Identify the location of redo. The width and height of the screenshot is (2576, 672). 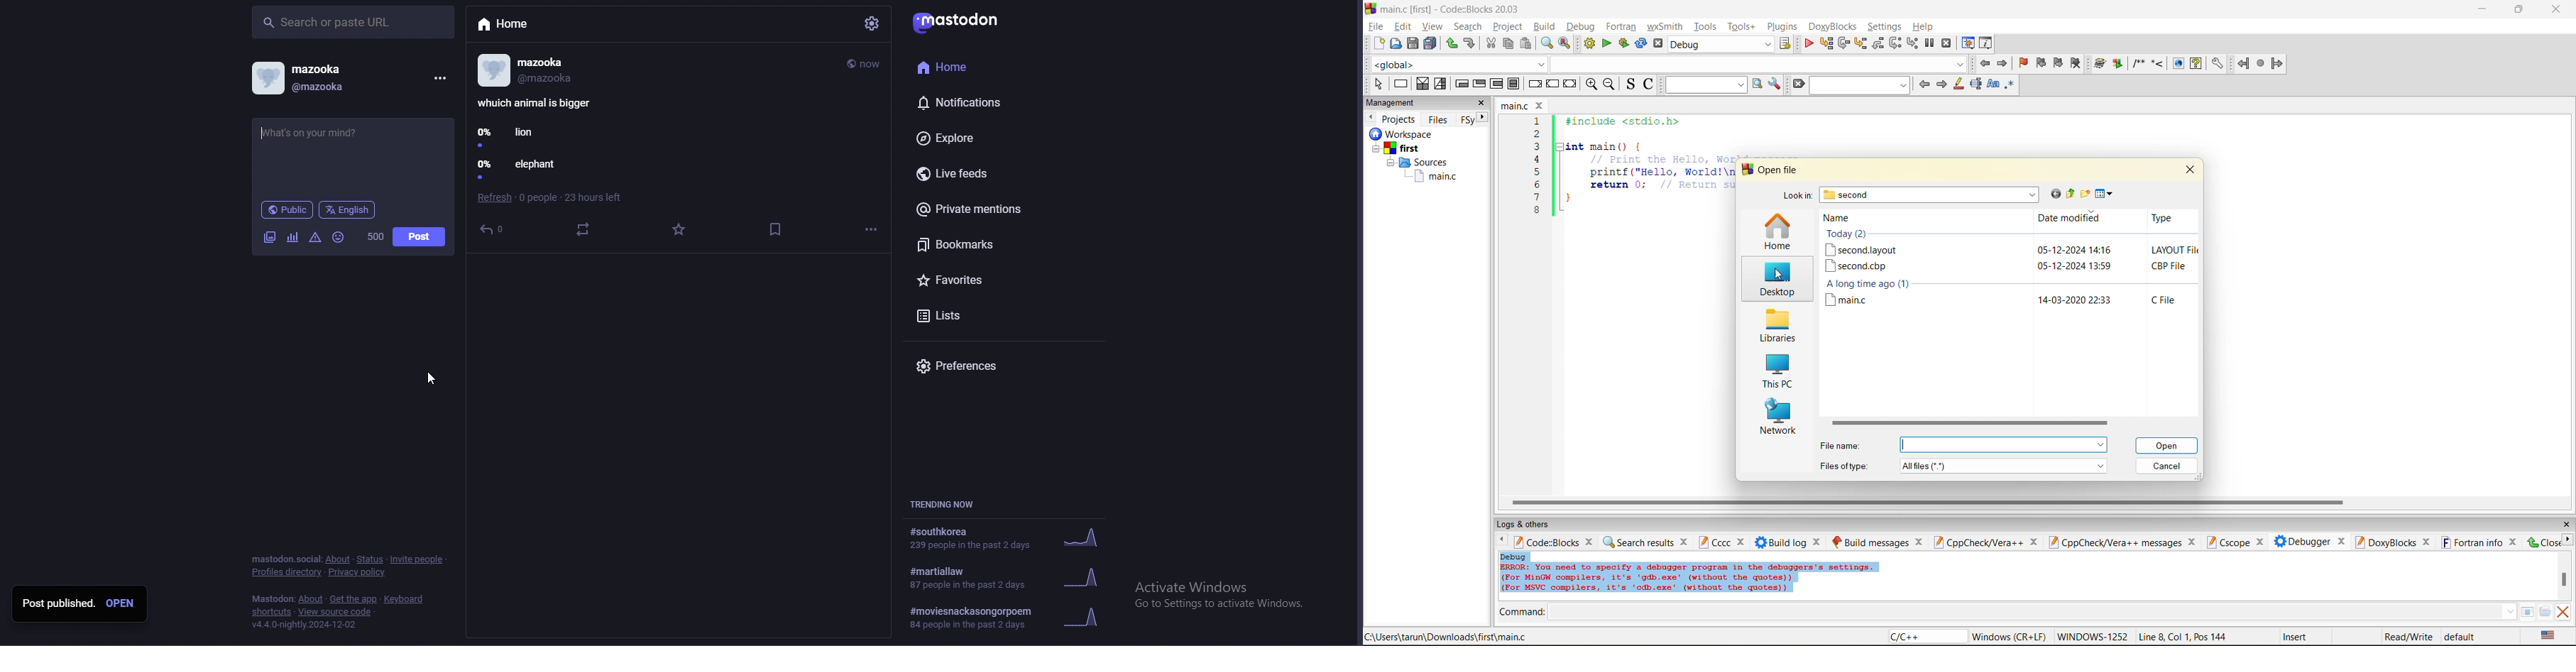
(1451, 44).